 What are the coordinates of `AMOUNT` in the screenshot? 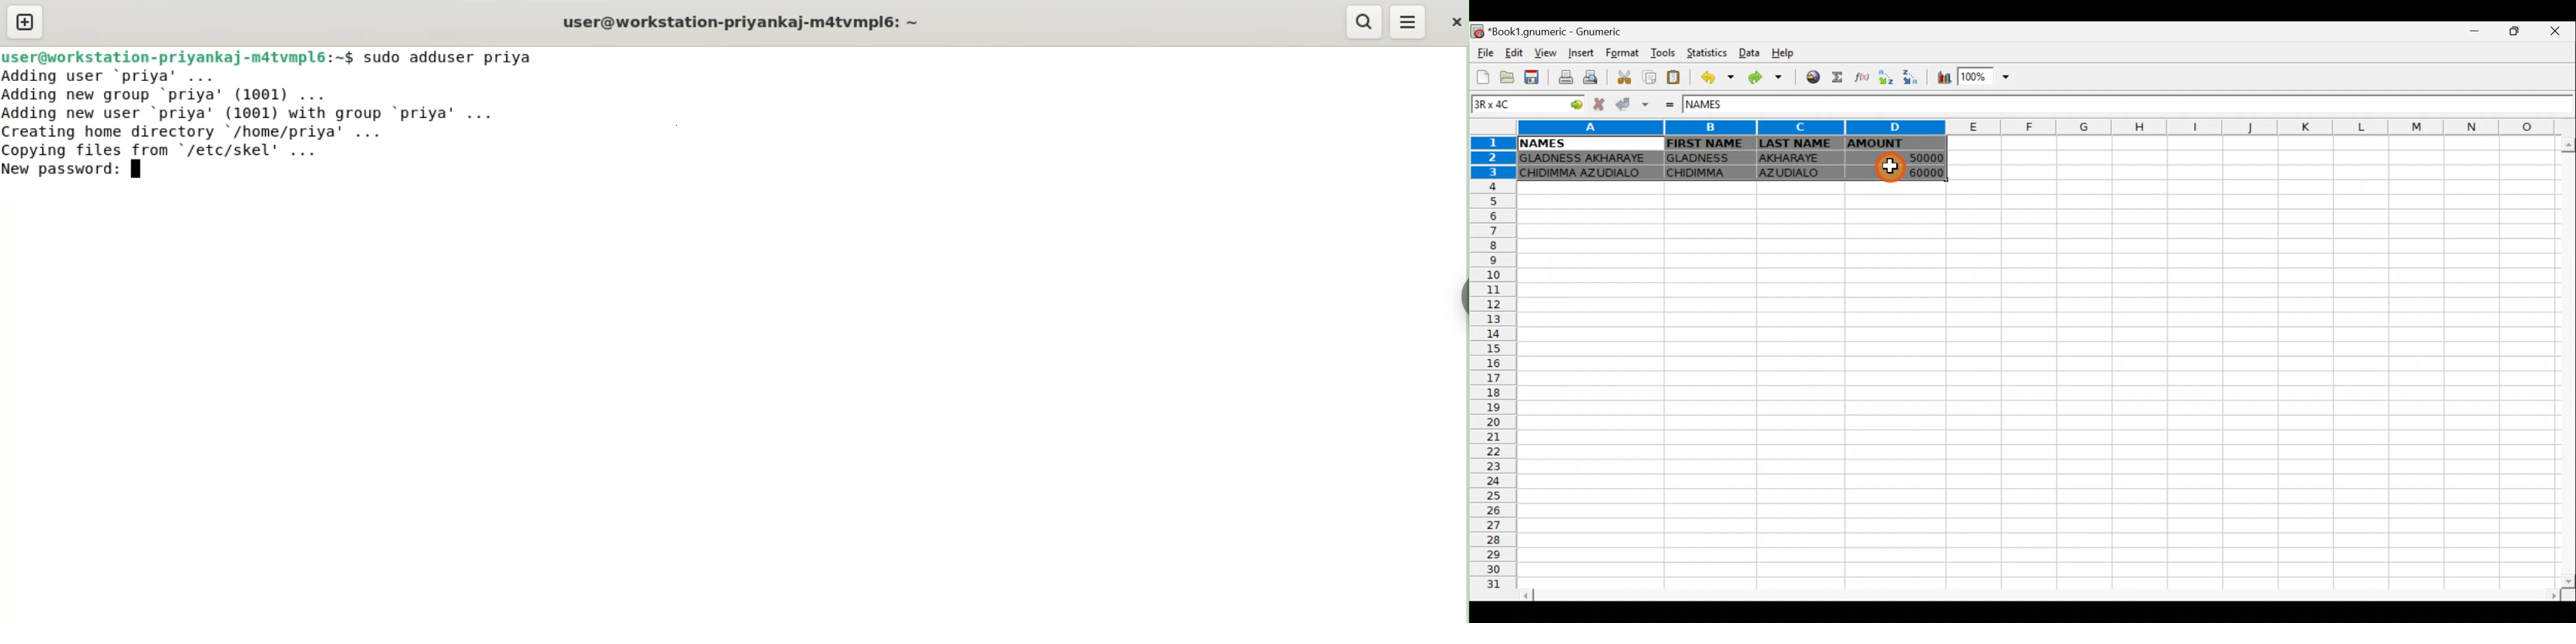 It's located at (1894, 145).